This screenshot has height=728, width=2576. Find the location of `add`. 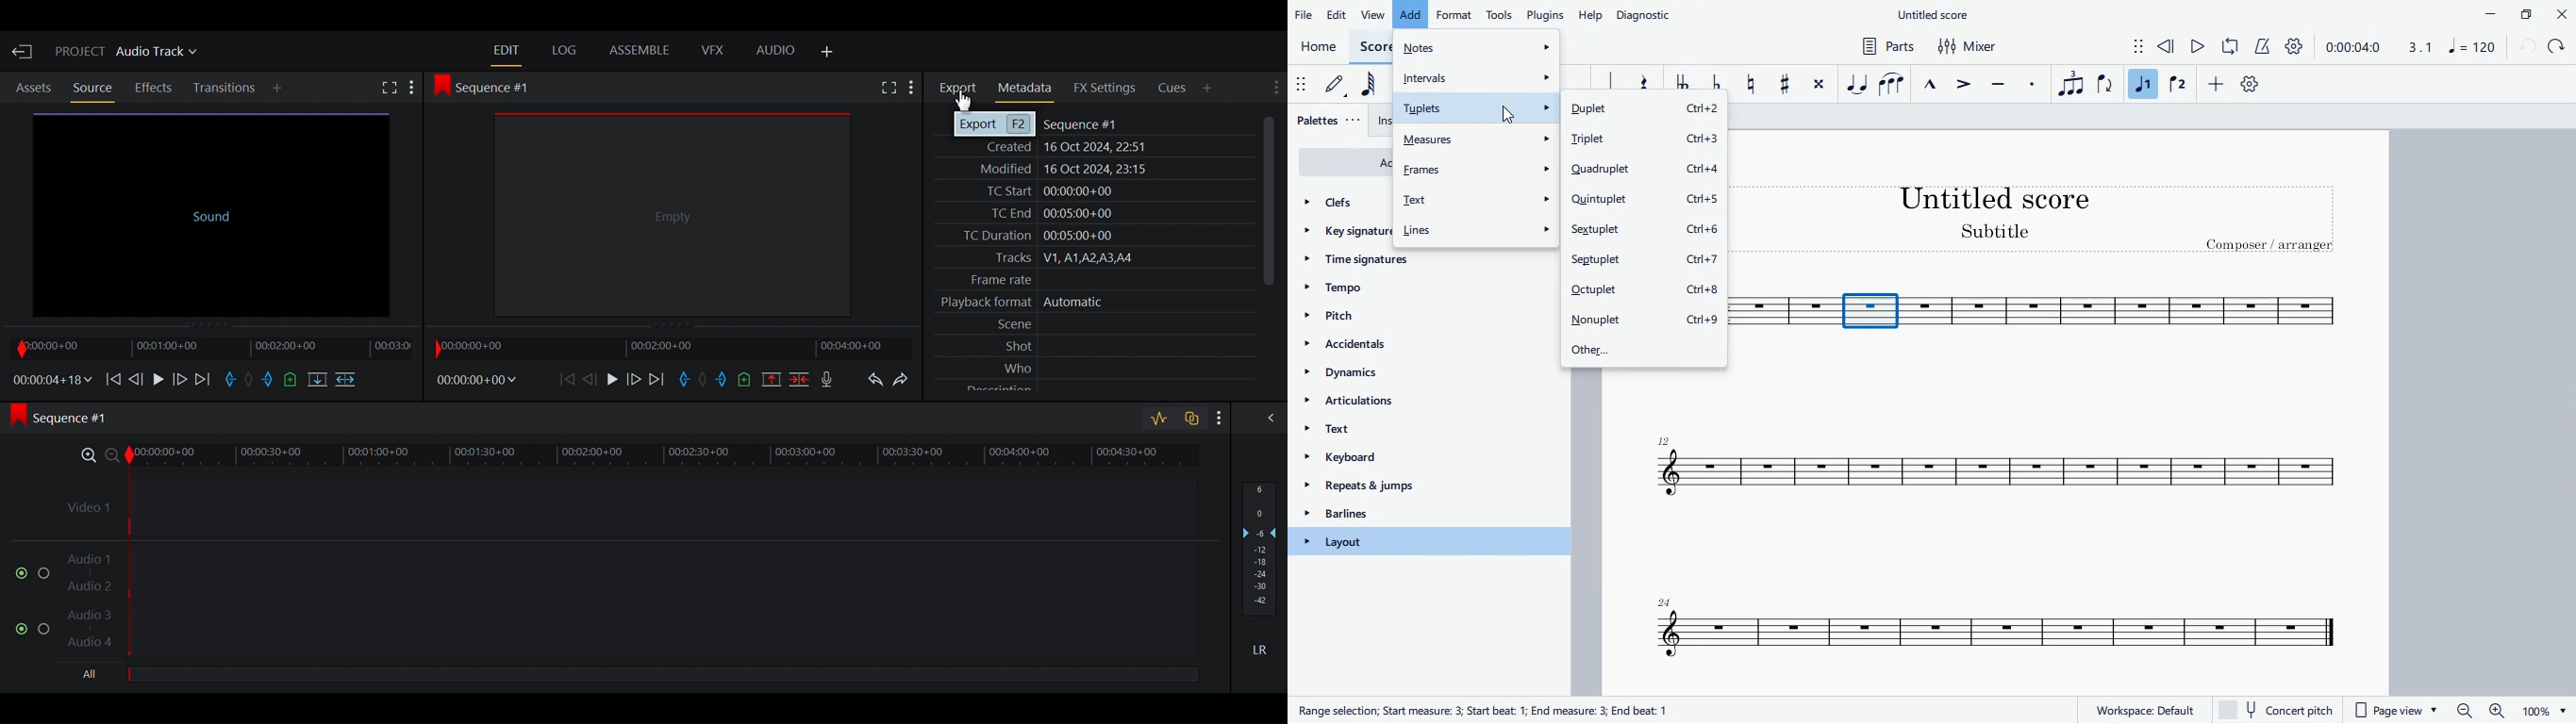

add is located at coordinates (1410, 14).